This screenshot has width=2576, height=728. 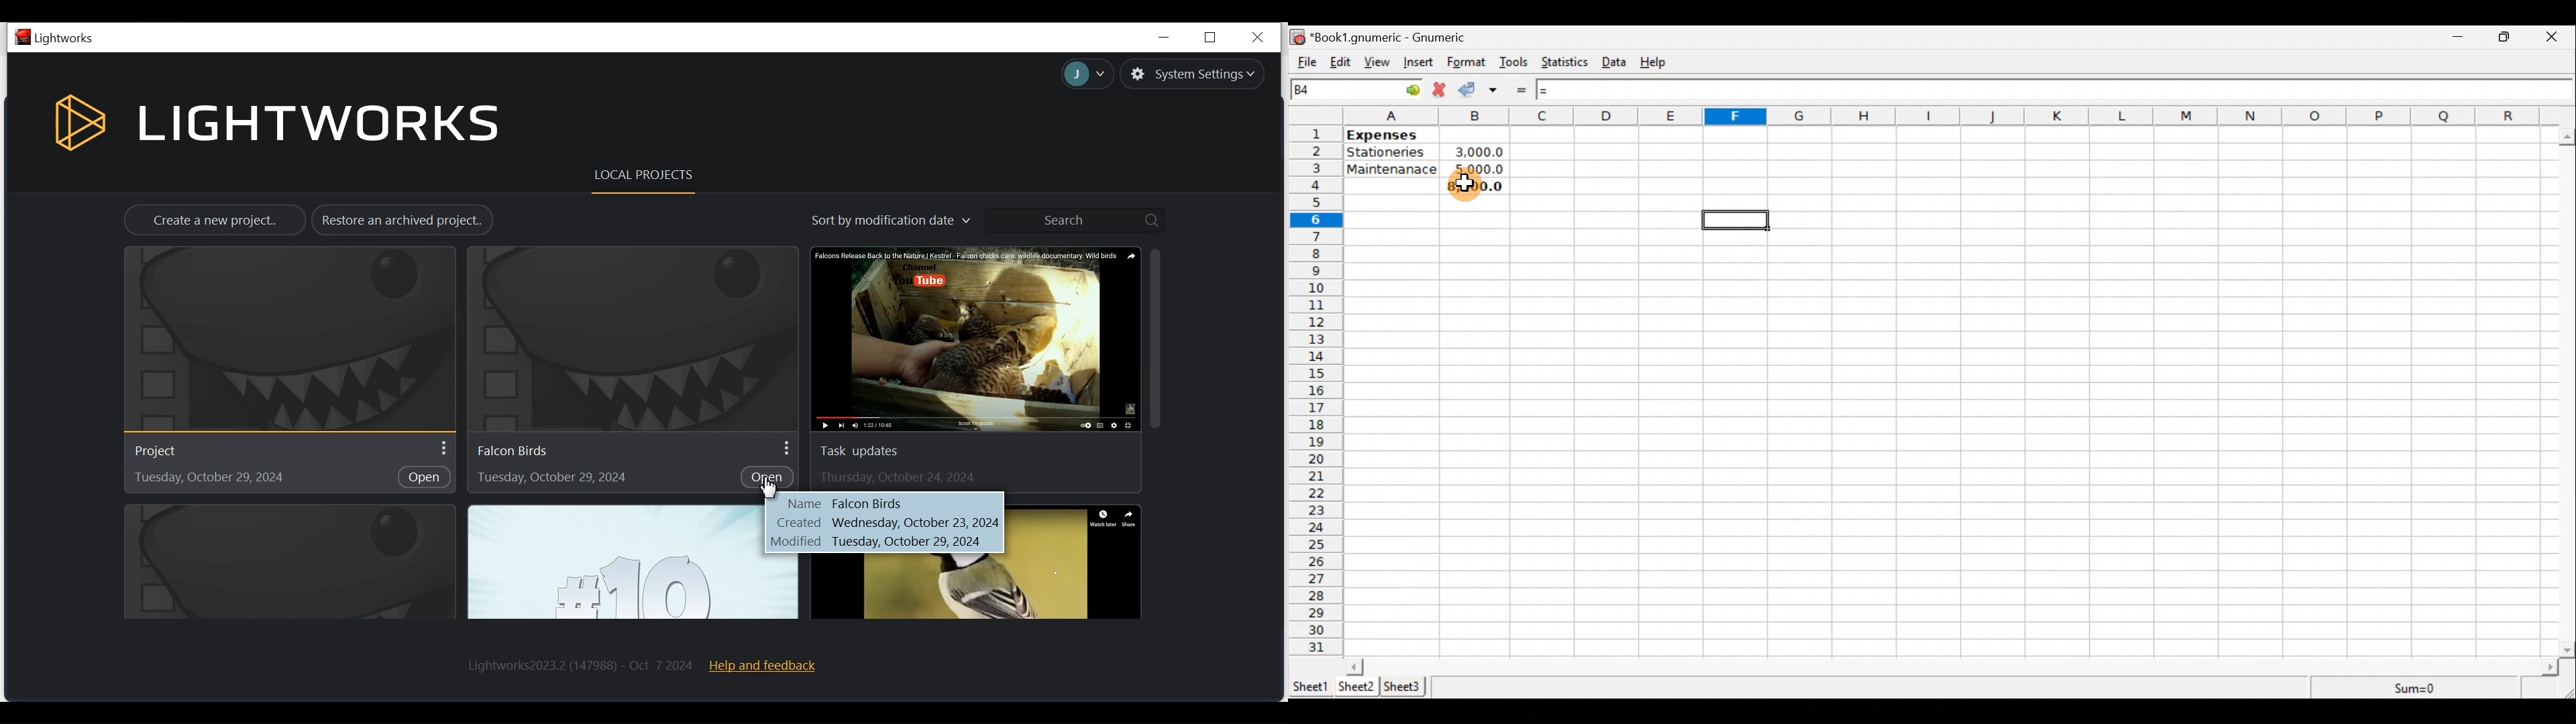 I want to click on image, so click(x=629, y=338).